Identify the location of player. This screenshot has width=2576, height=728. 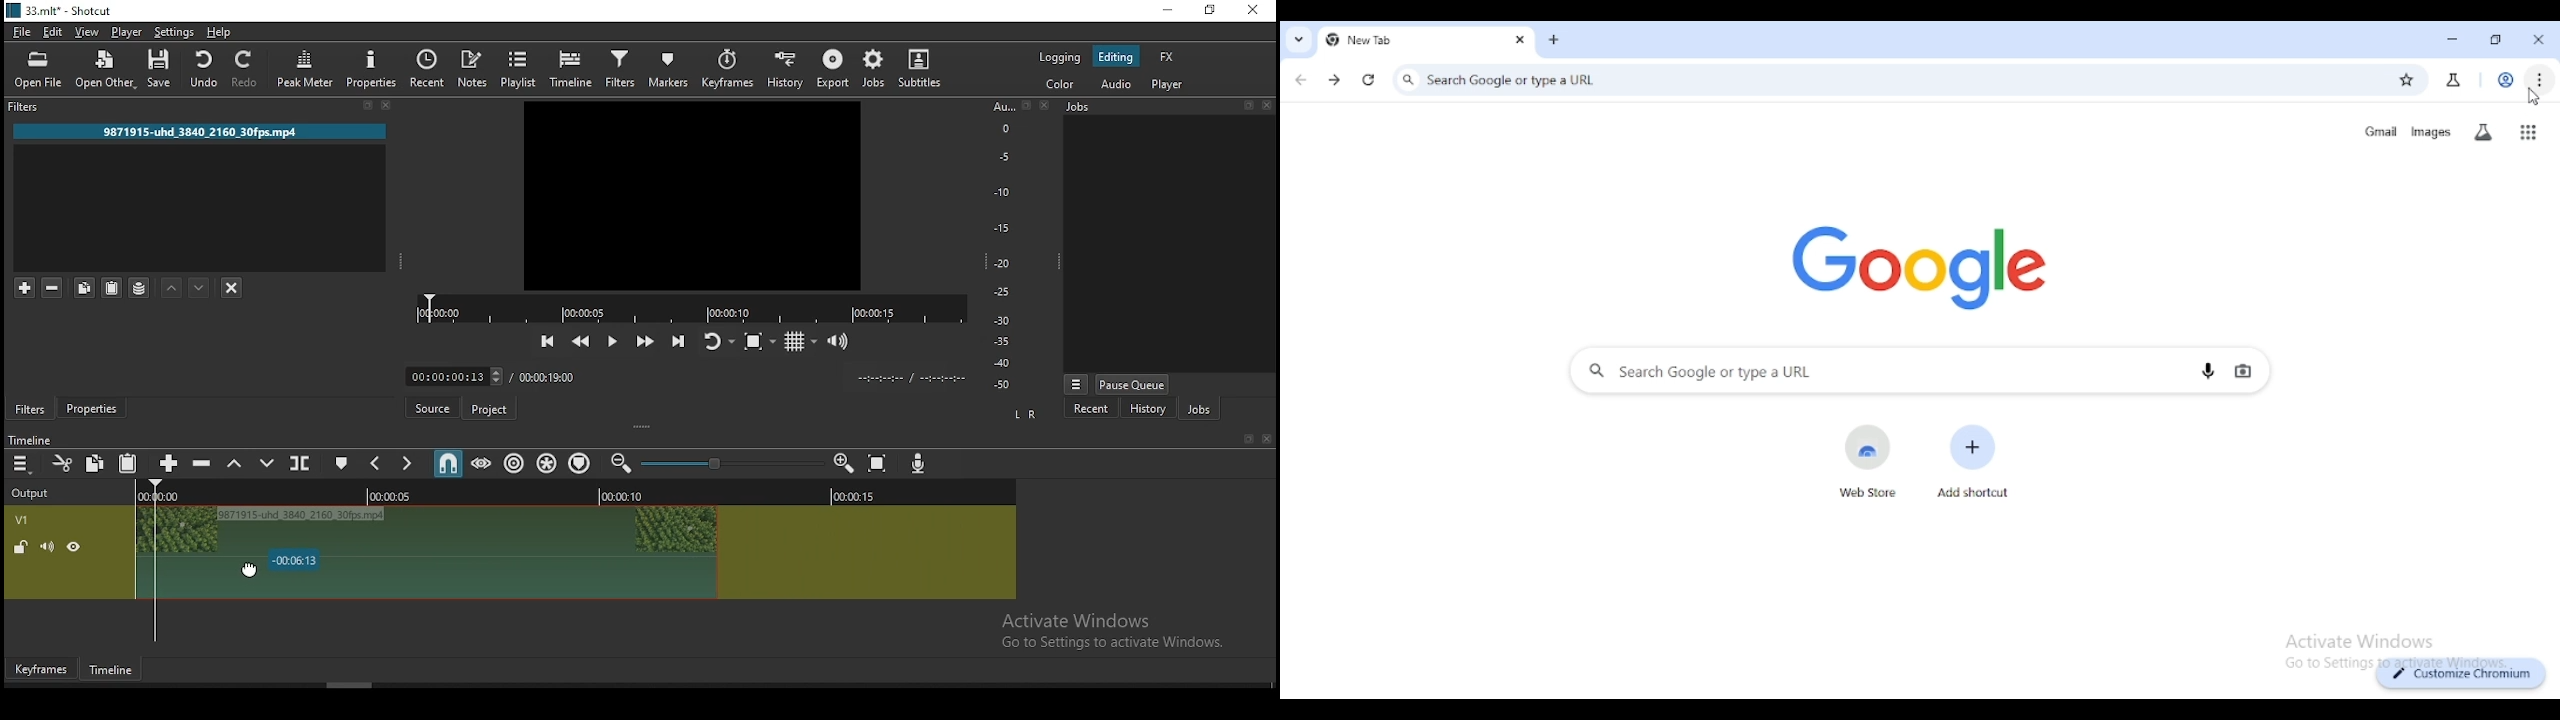
(1171, 86).